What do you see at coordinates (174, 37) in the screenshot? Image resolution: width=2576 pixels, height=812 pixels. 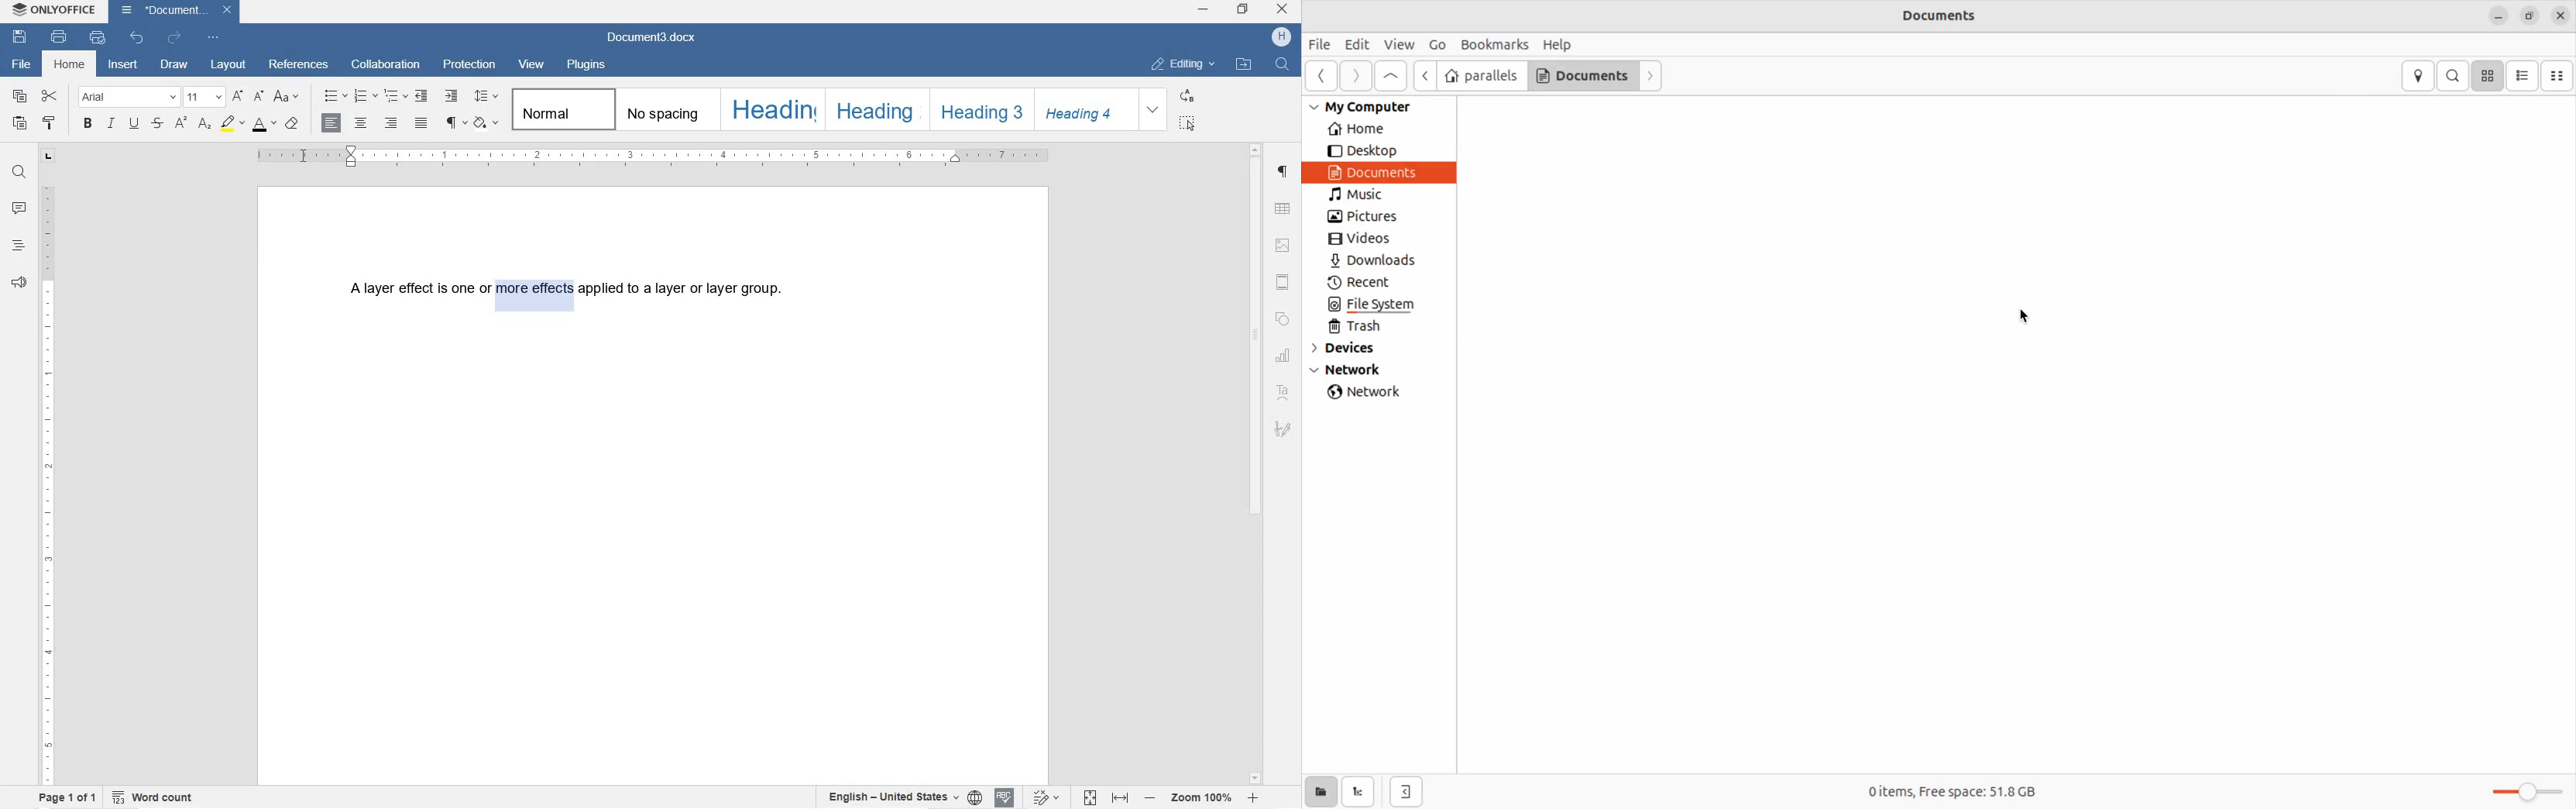 I see `REDO` at bounding box center [174, 37].